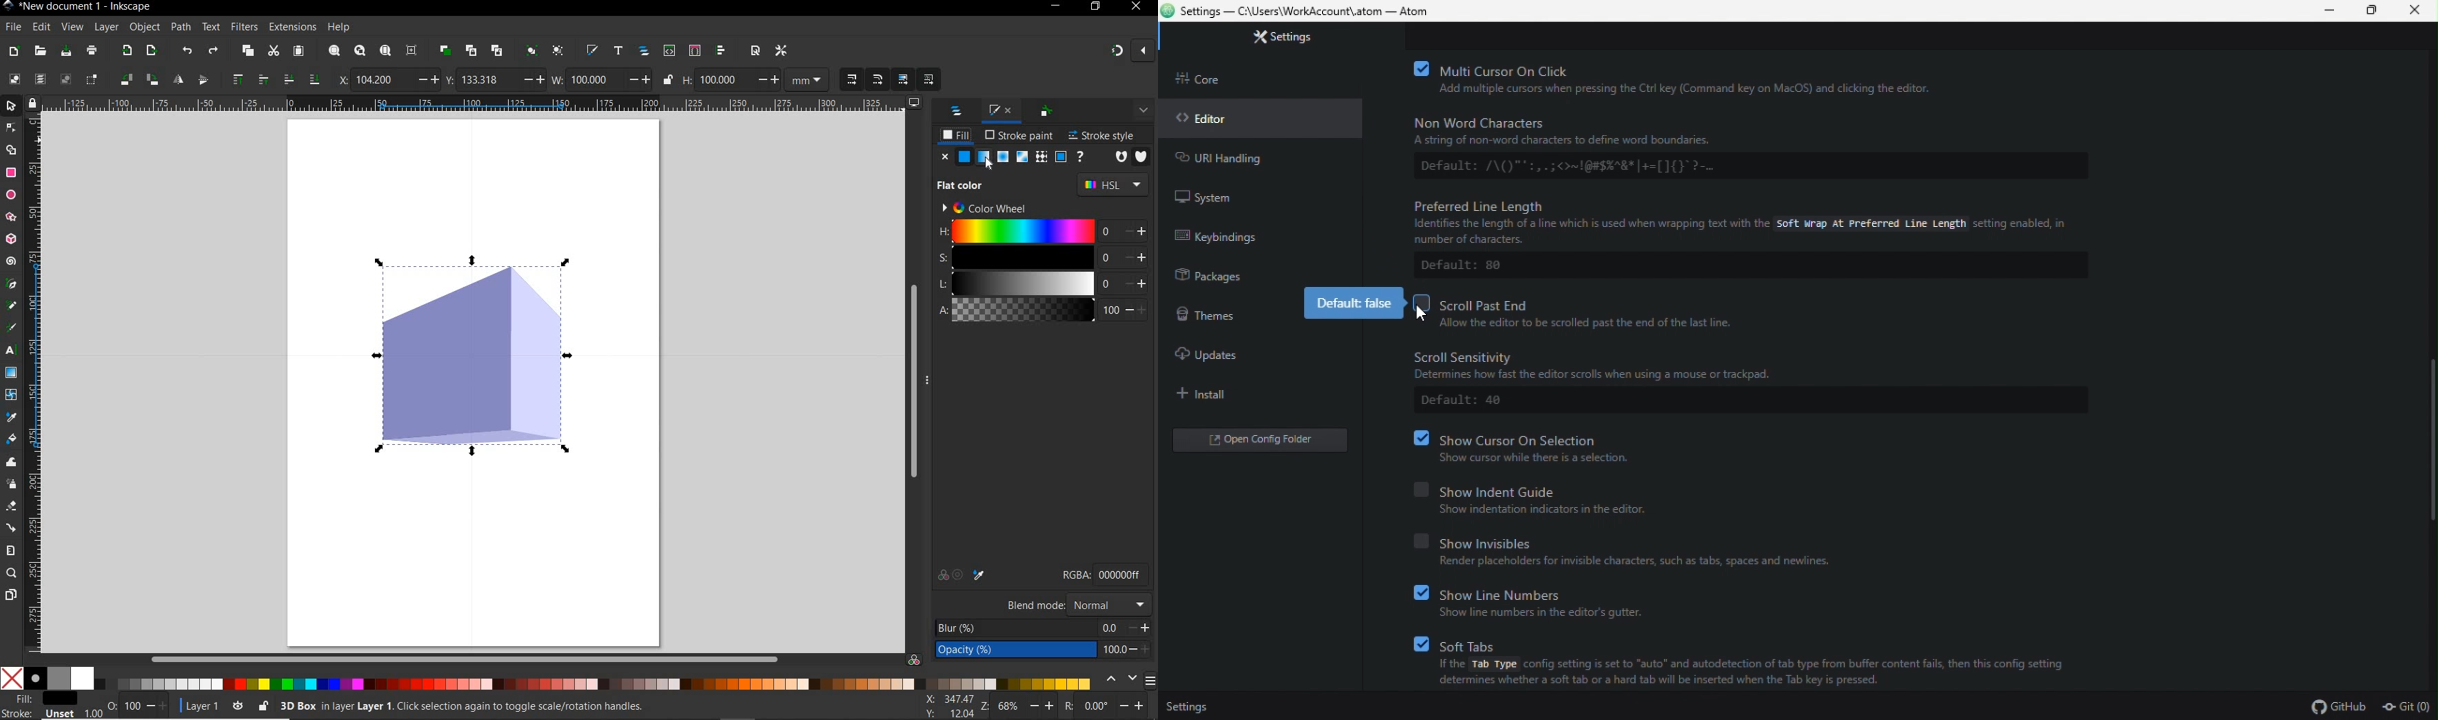 The image size is (2464, 728). I want to click on ELLIPSE, so click(10, 195).